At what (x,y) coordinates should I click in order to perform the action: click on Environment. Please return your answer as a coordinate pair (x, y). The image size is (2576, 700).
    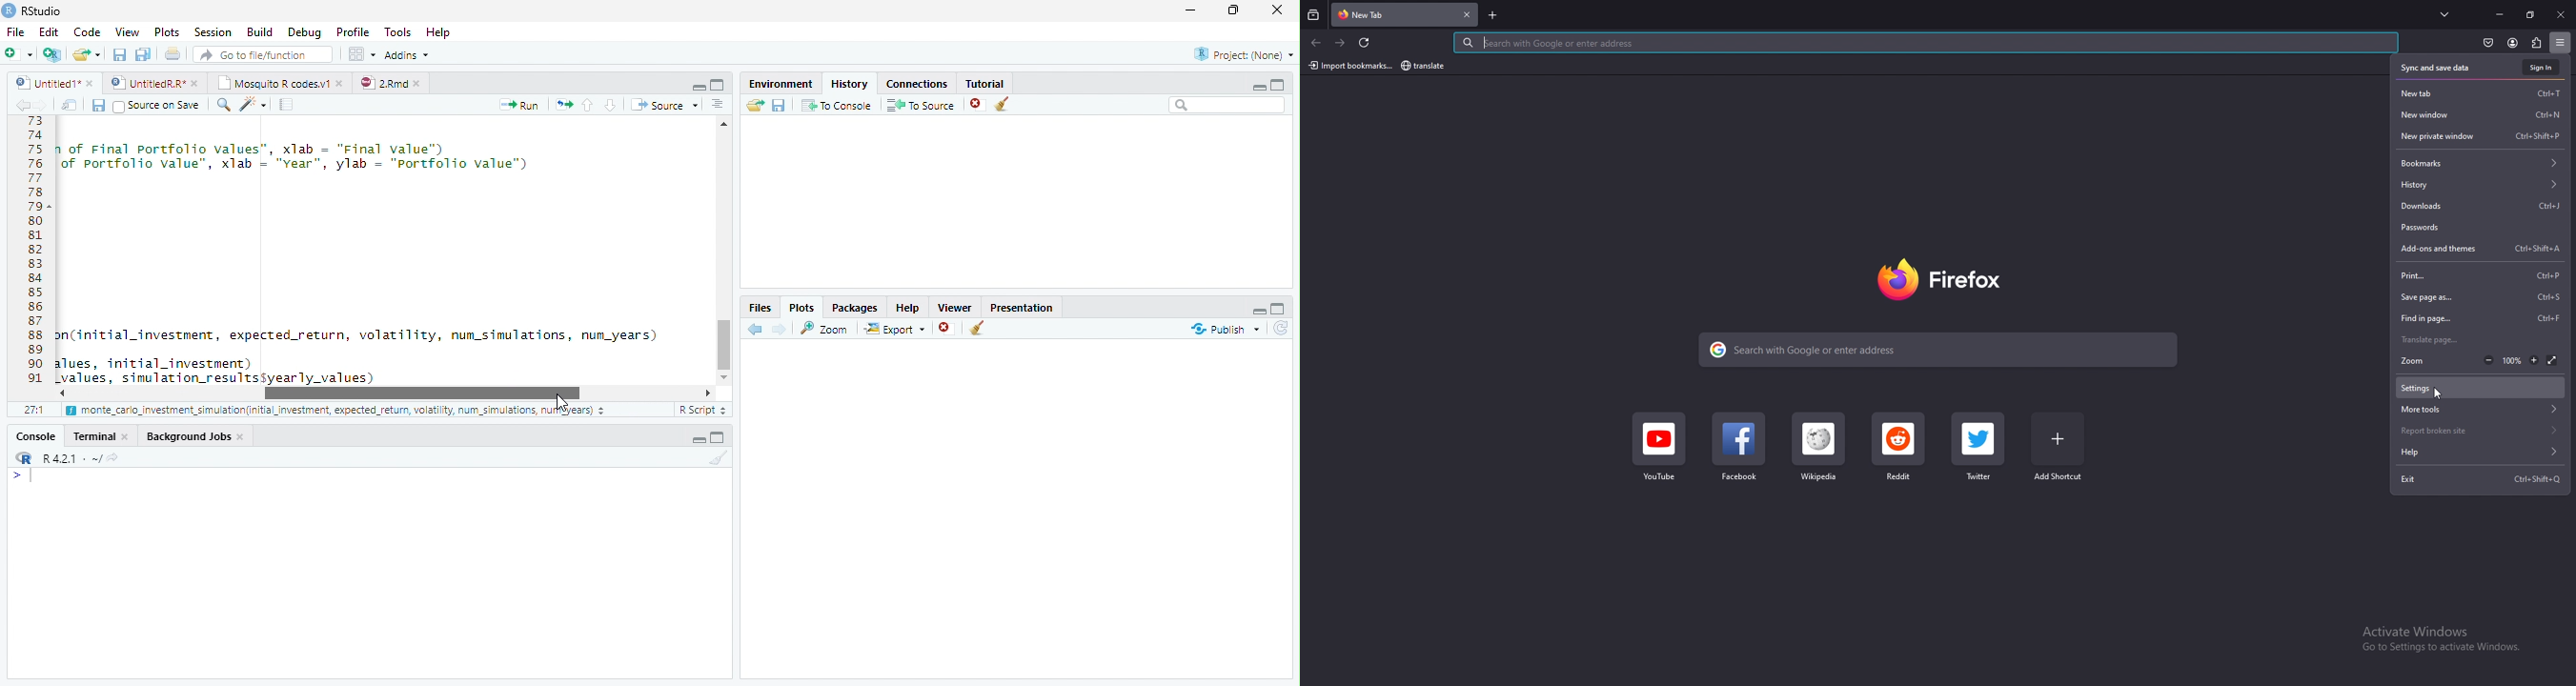
    Looking at the image, I should click on (781, 81).